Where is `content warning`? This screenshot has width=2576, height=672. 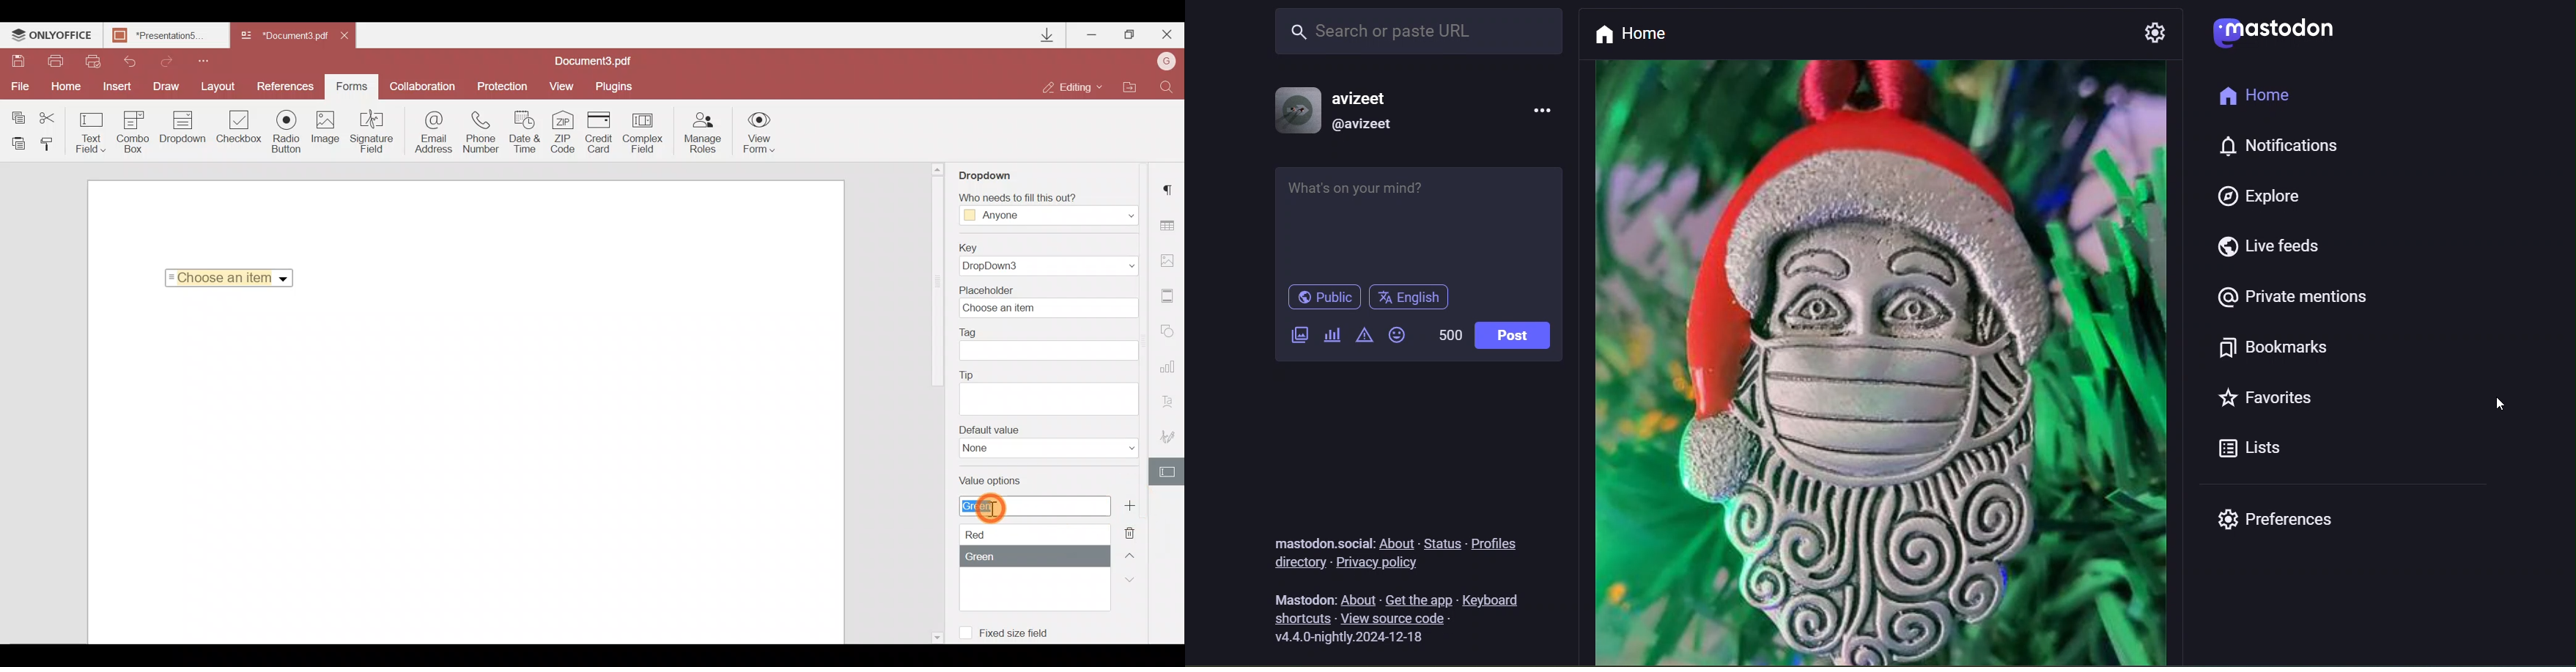
content warning is located at coordinates (1362, 333).